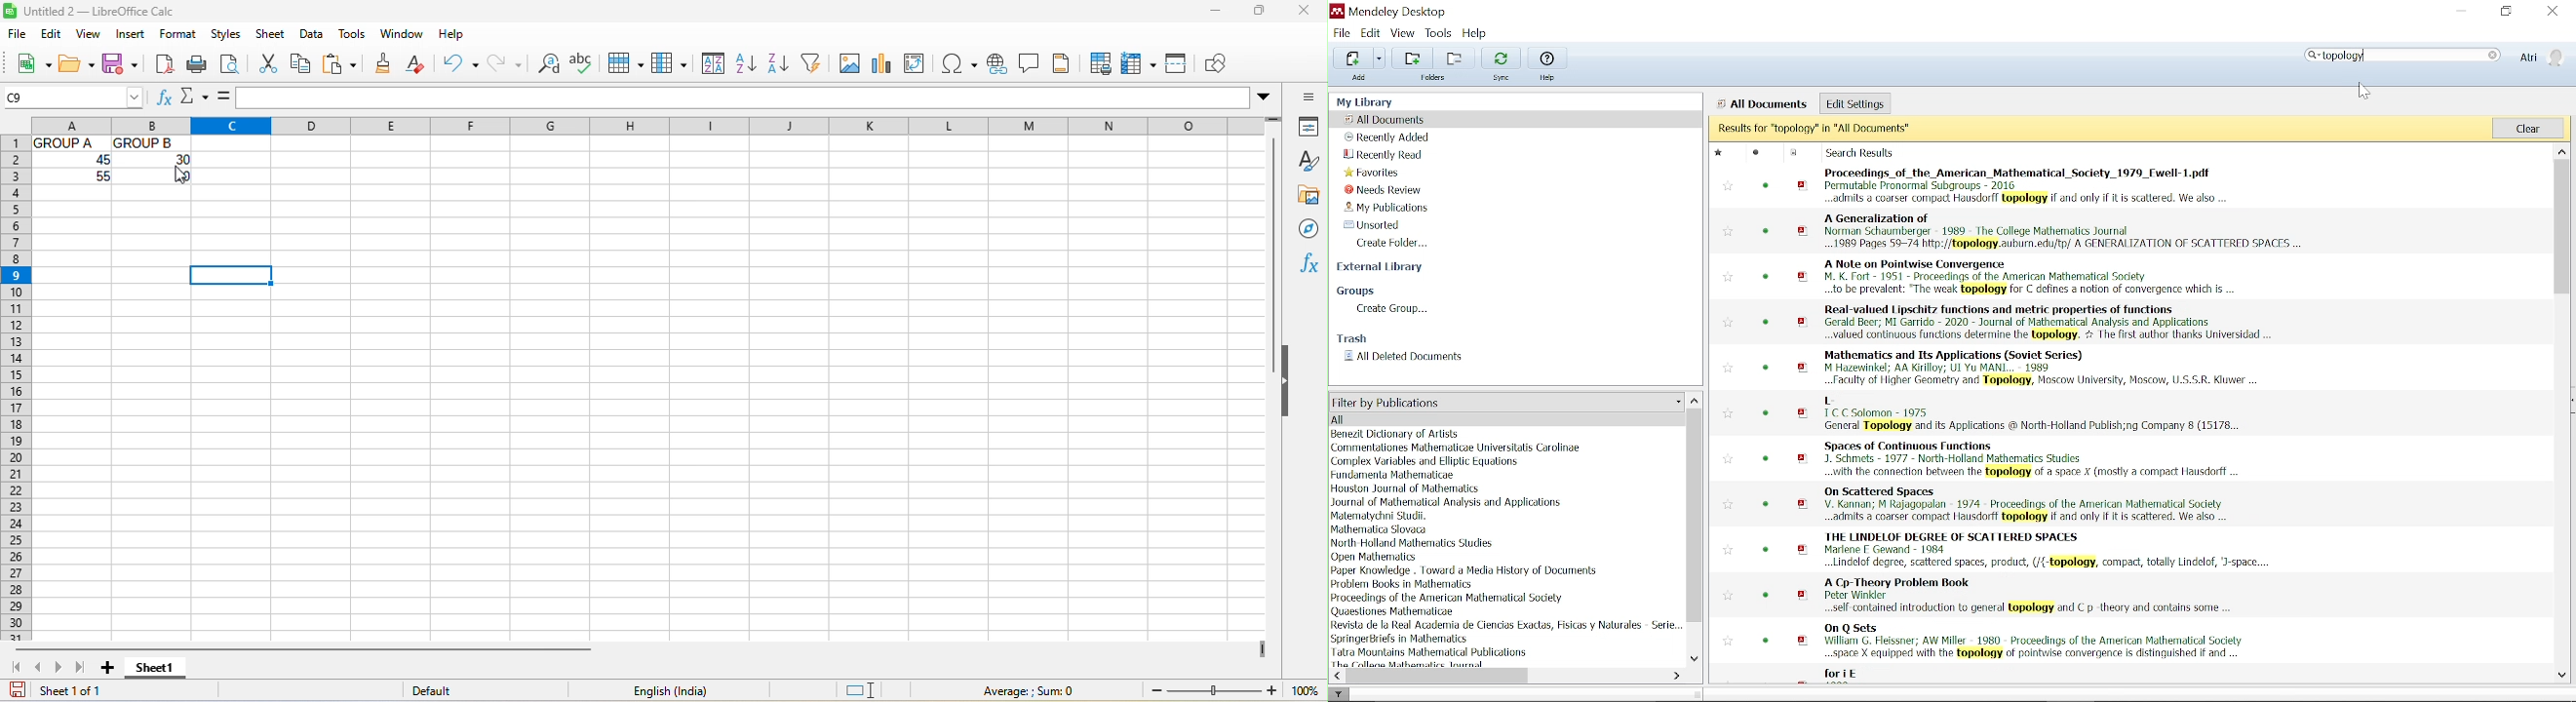  Describe the element at coordinates (1401, 639) in the screenshot. I see `author` at that location.